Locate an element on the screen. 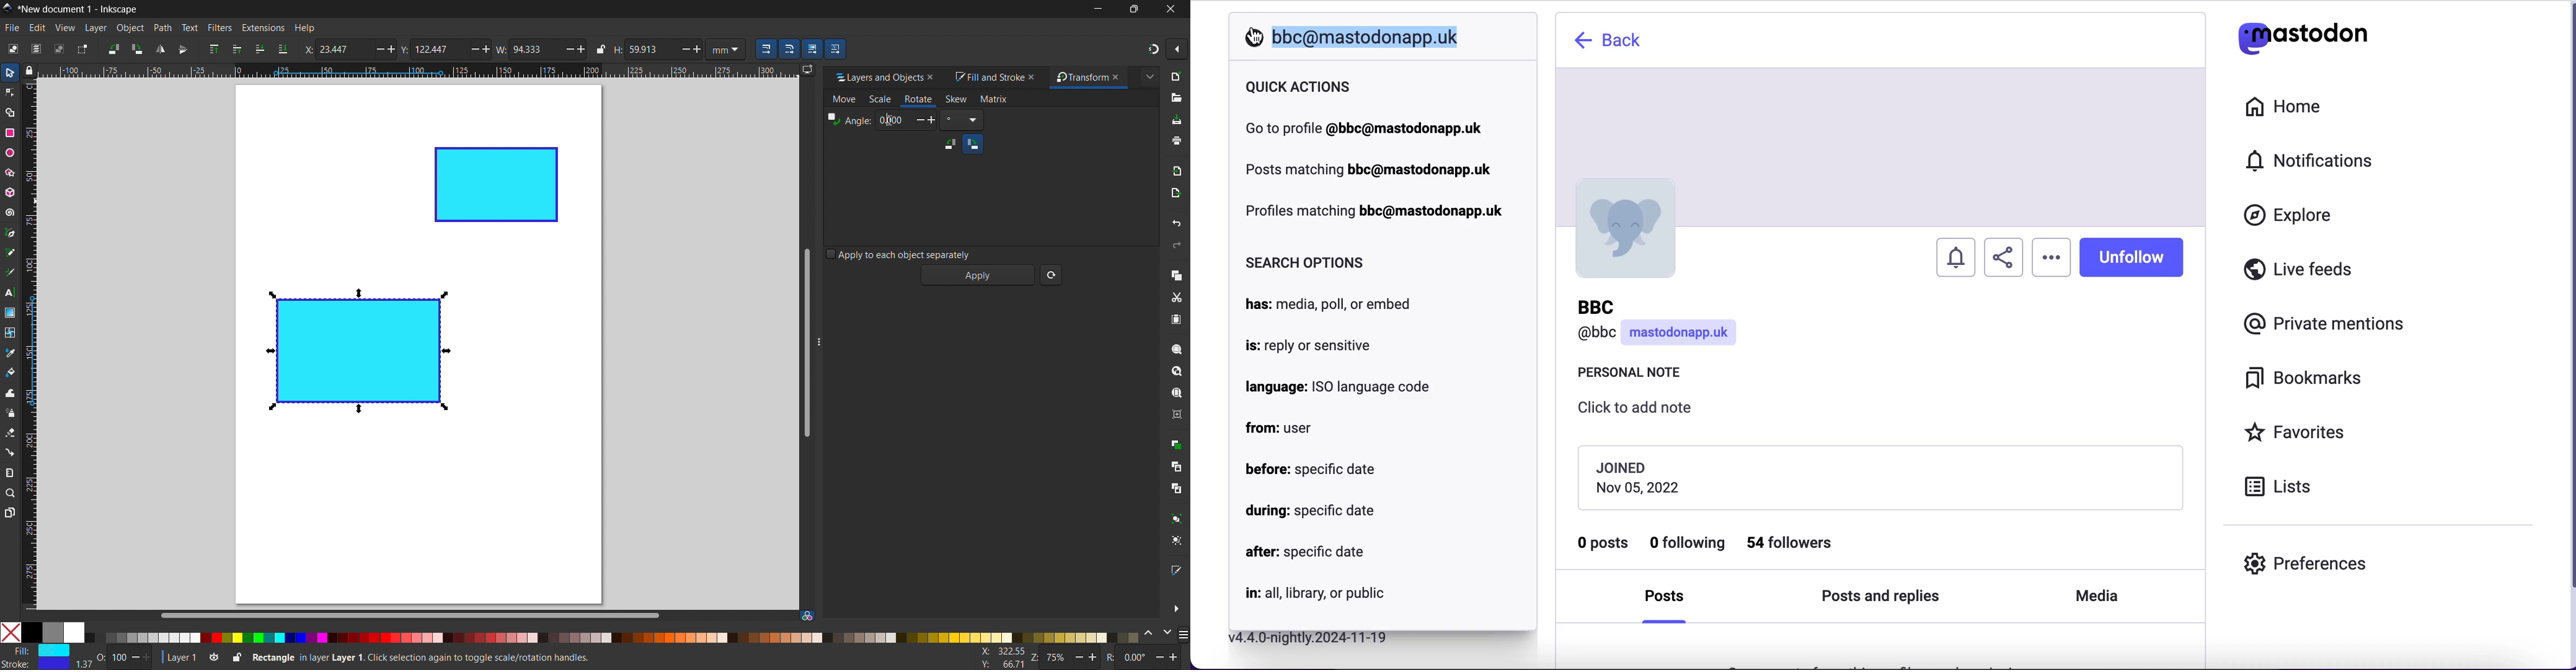  Y: 160.93 is located at coordinates (998, 665).